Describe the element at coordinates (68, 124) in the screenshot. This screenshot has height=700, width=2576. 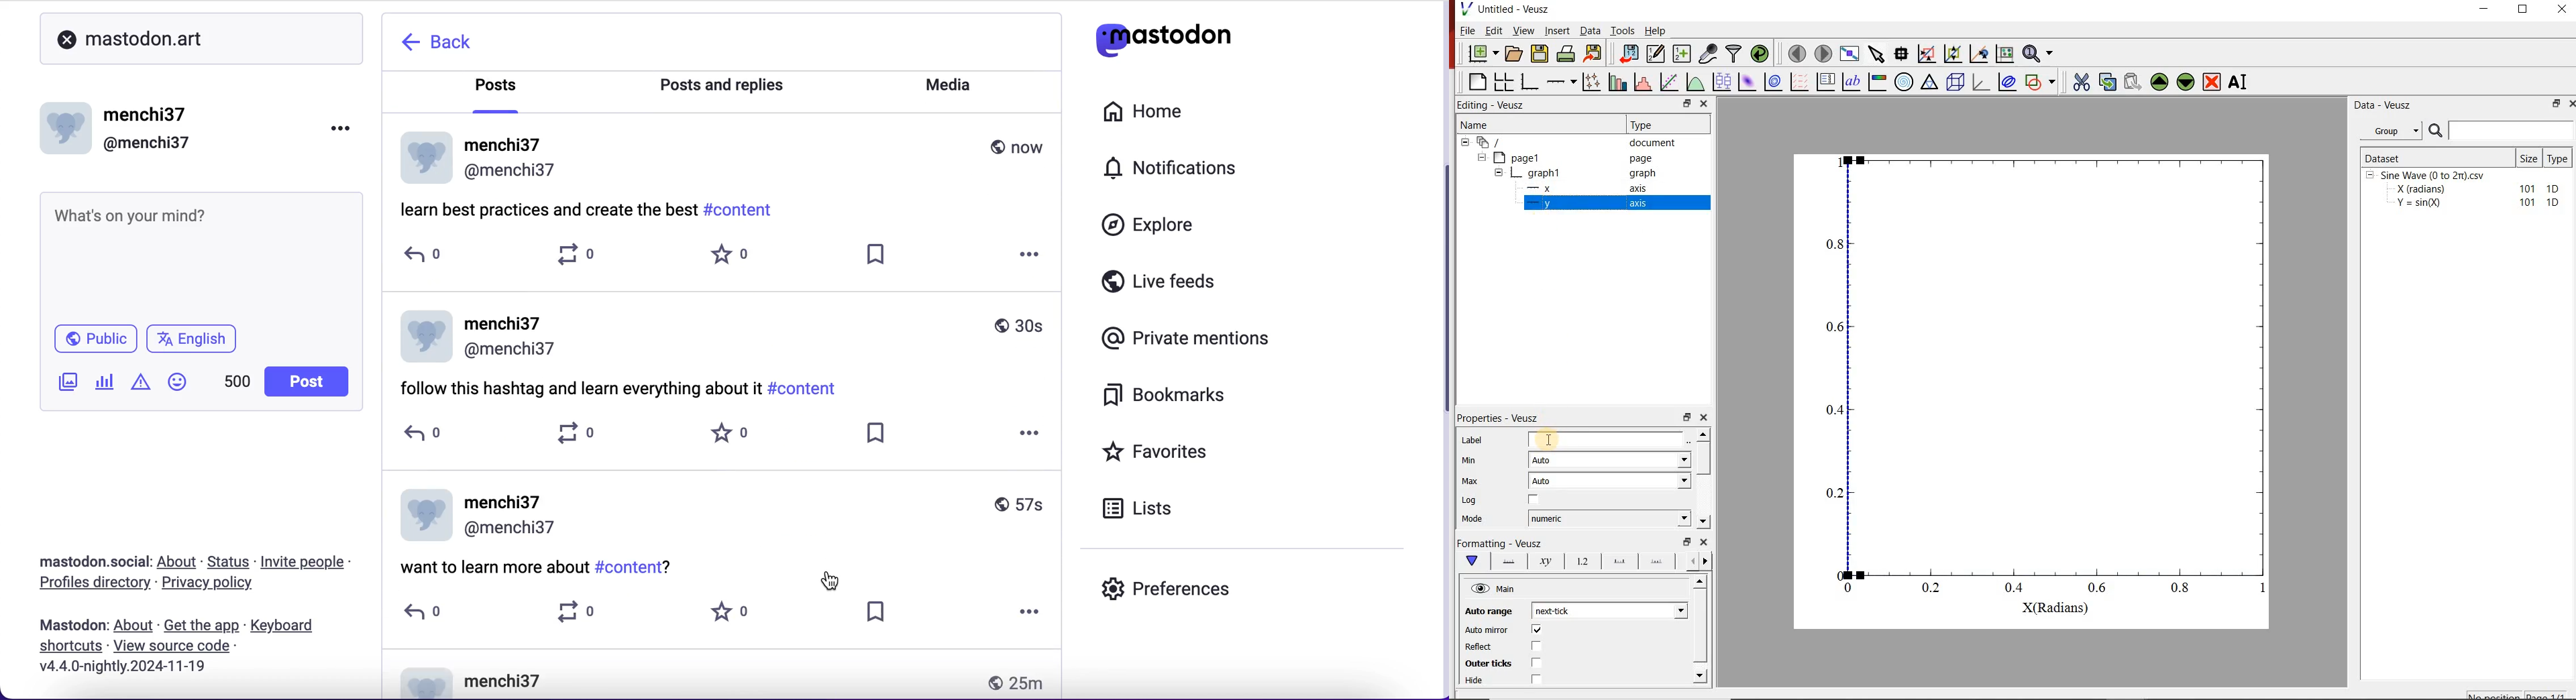
I see `display picture` at that location.